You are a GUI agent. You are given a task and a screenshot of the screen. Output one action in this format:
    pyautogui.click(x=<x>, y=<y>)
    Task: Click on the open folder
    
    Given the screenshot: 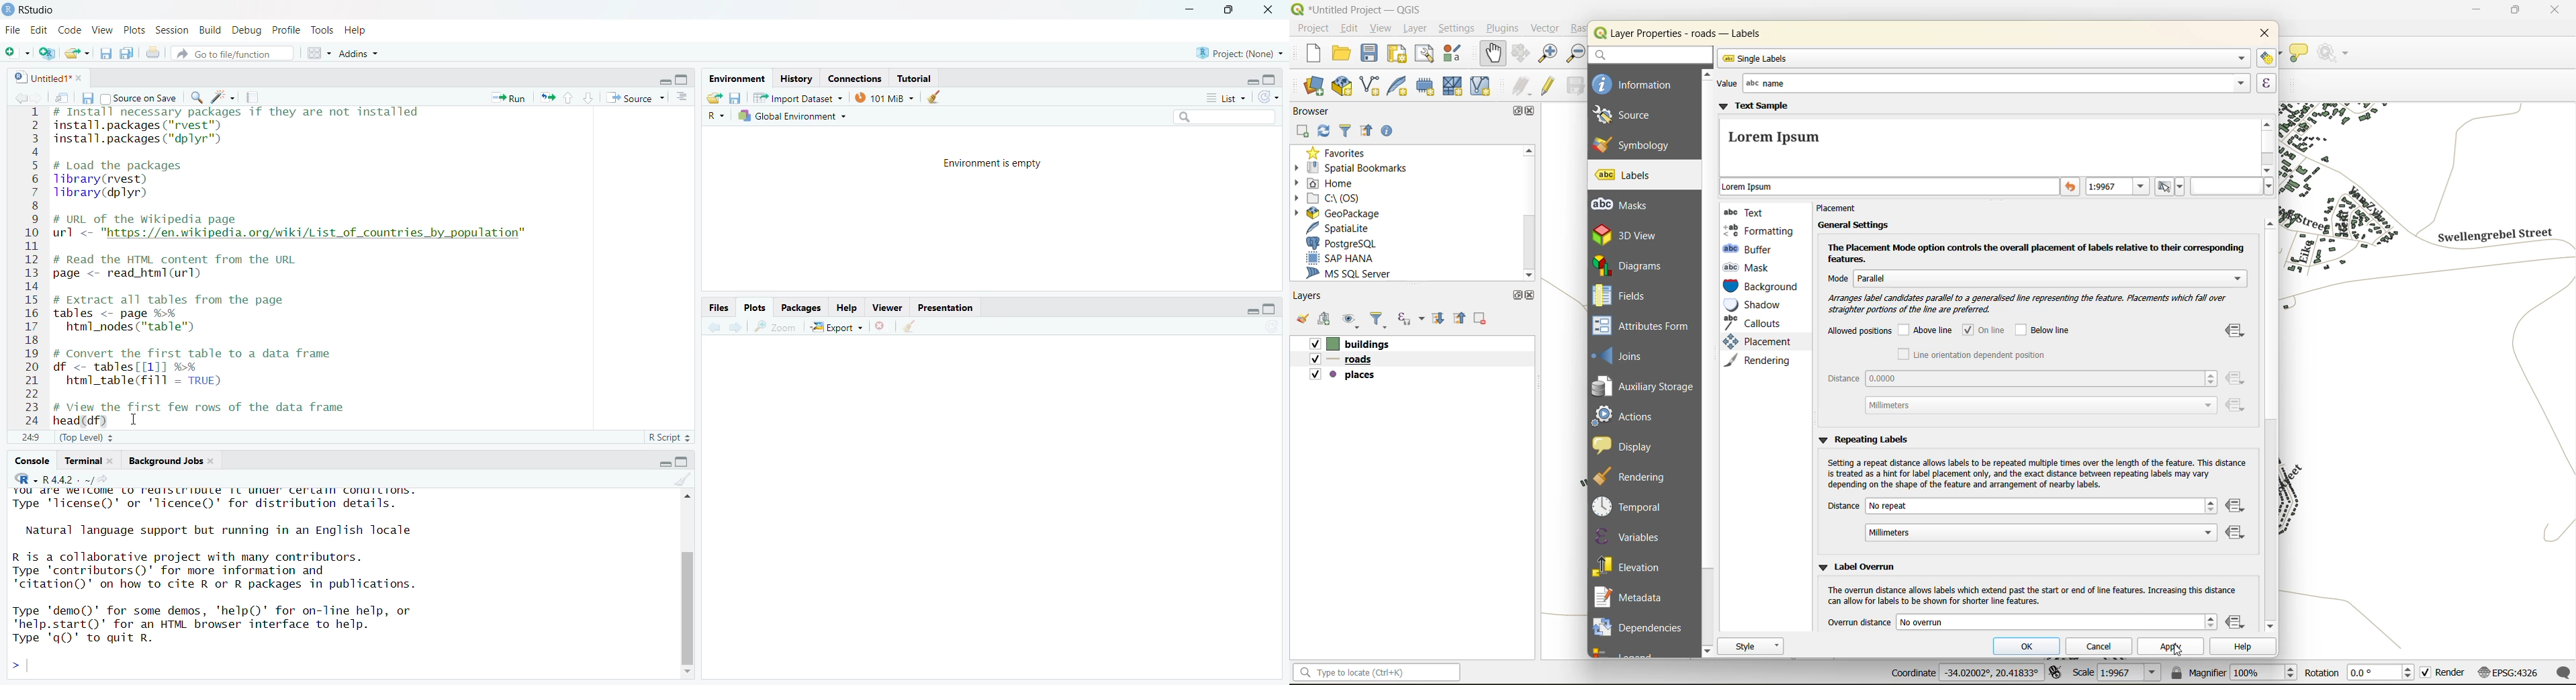 What is the action you would take?
    pyautogui.click(x=715, y=97)
    